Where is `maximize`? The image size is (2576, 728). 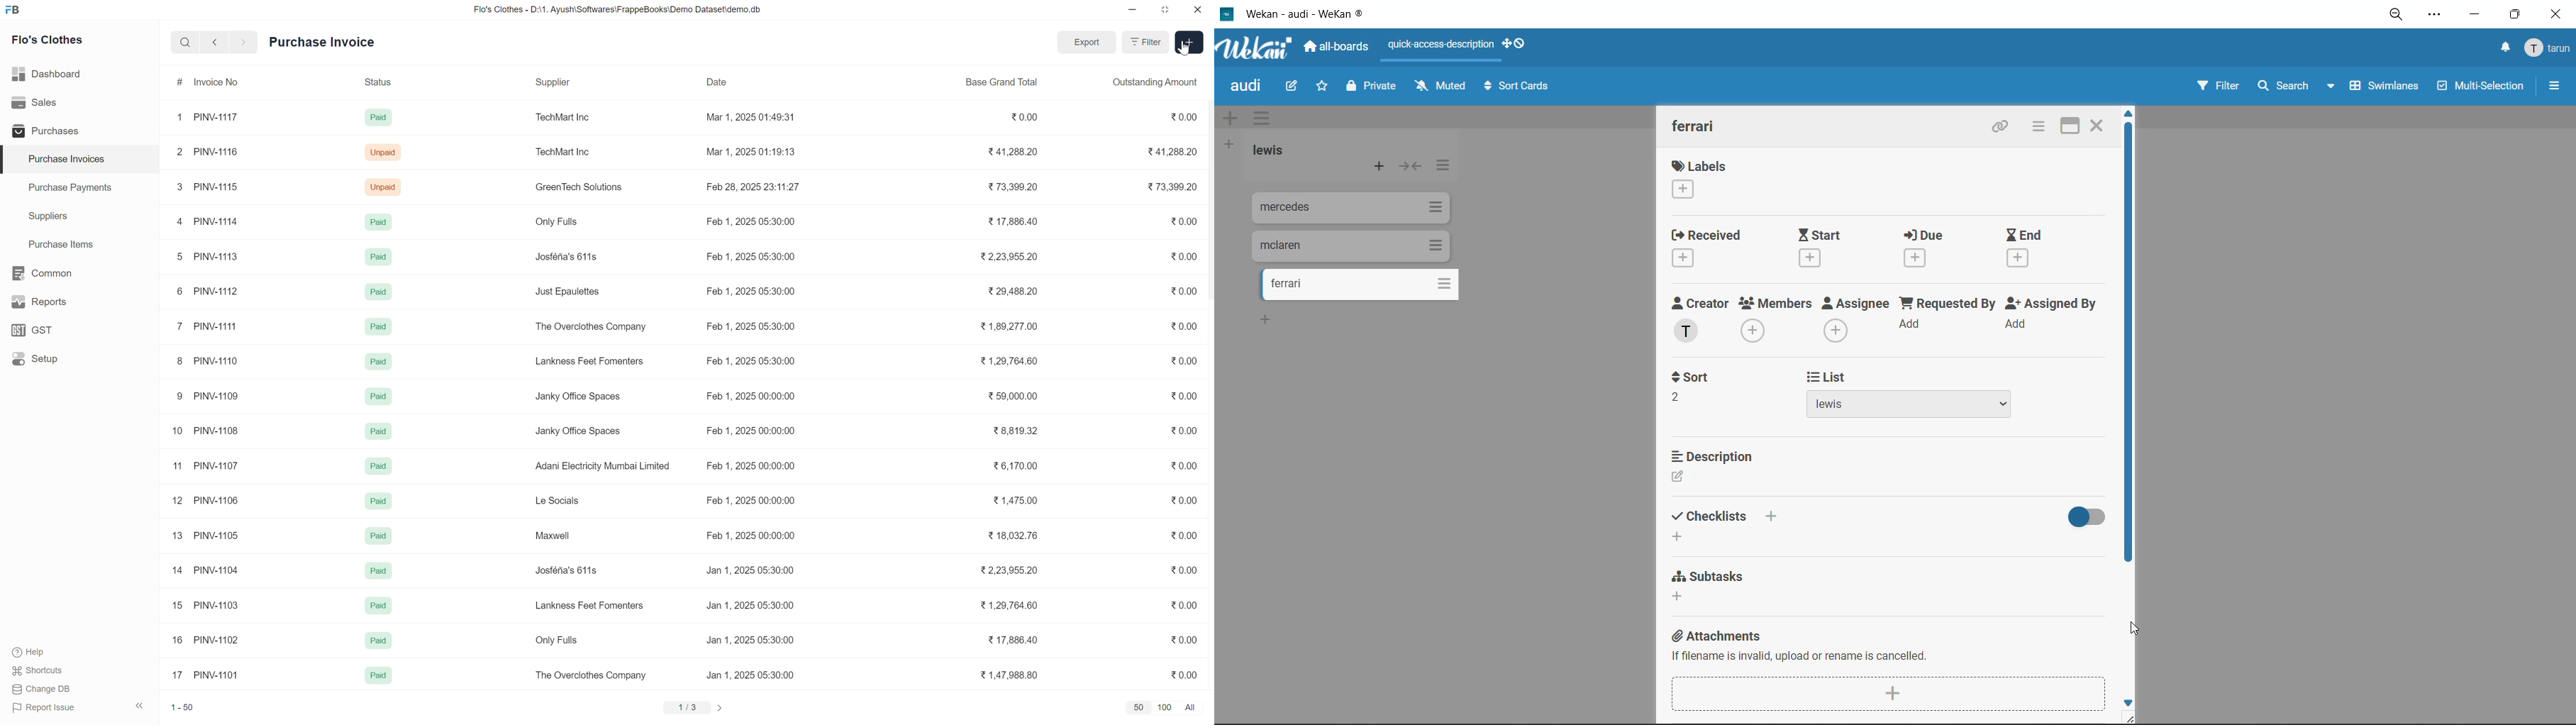
maximize is located at coordinates (2067, 128).